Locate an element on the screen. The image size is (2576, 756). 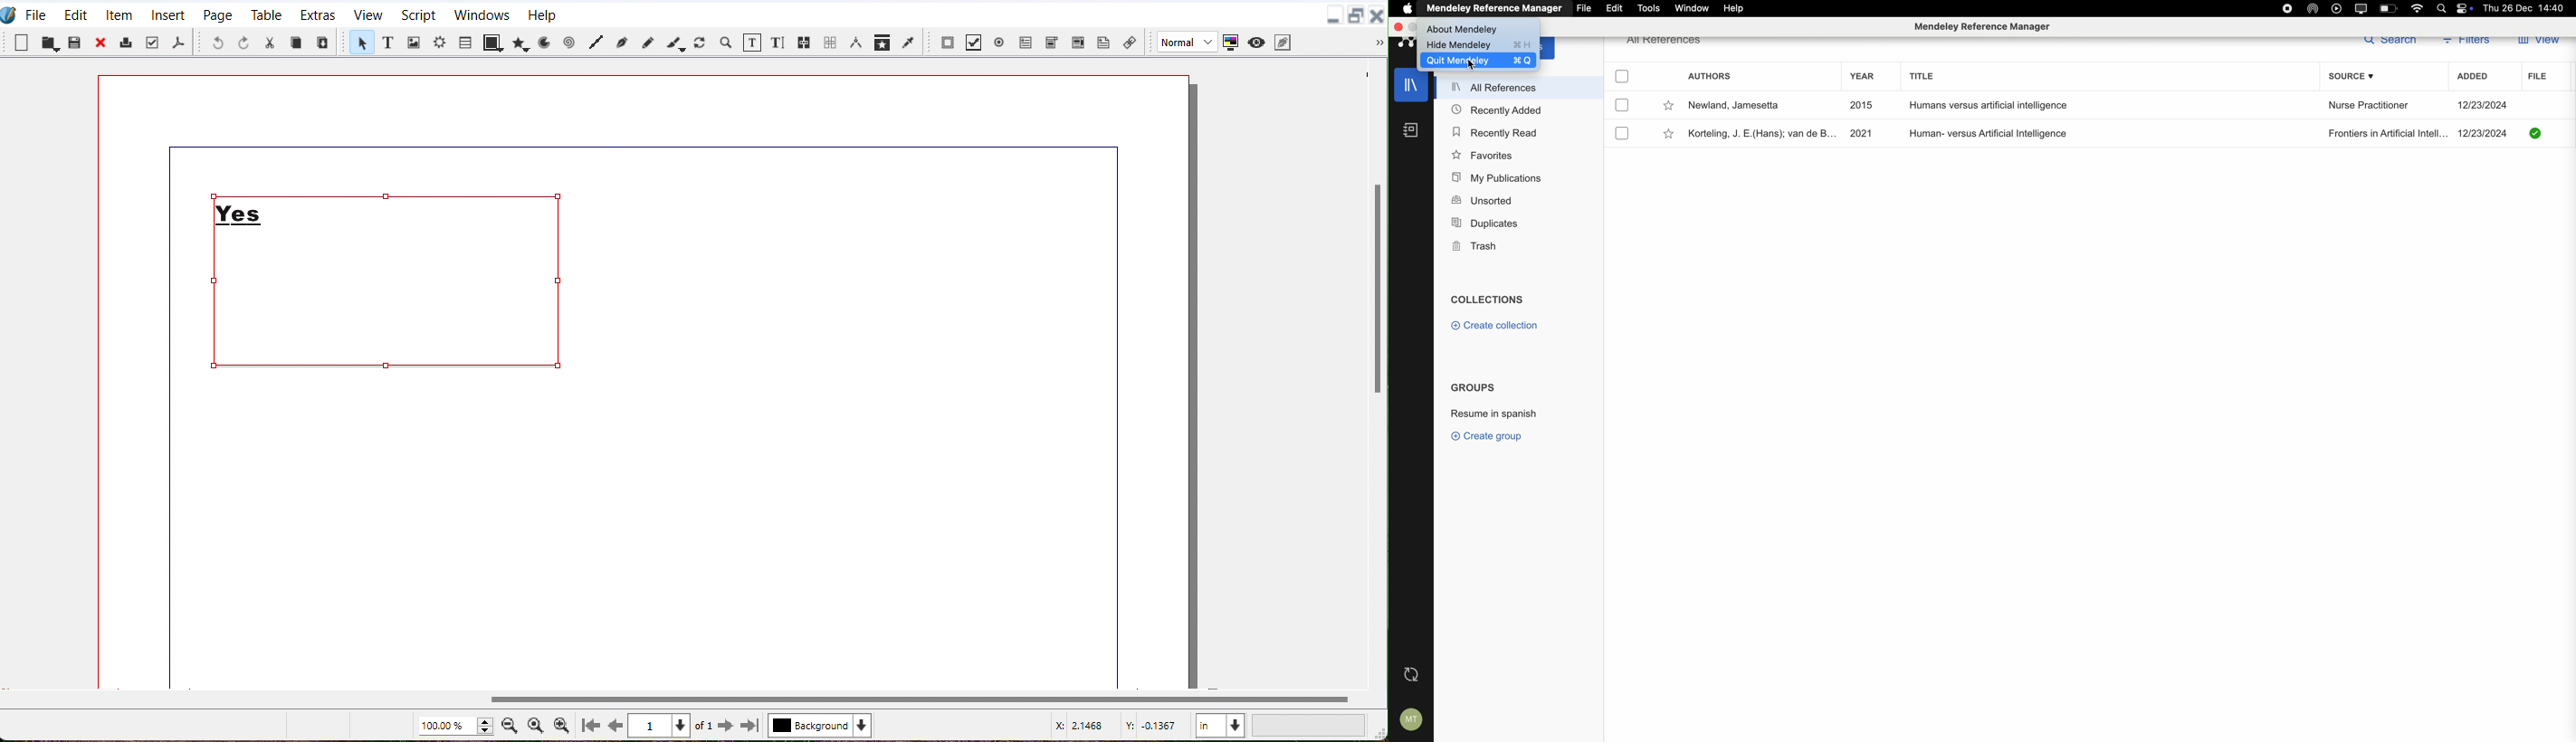
stop recording is located at coordinates (2284, 8).